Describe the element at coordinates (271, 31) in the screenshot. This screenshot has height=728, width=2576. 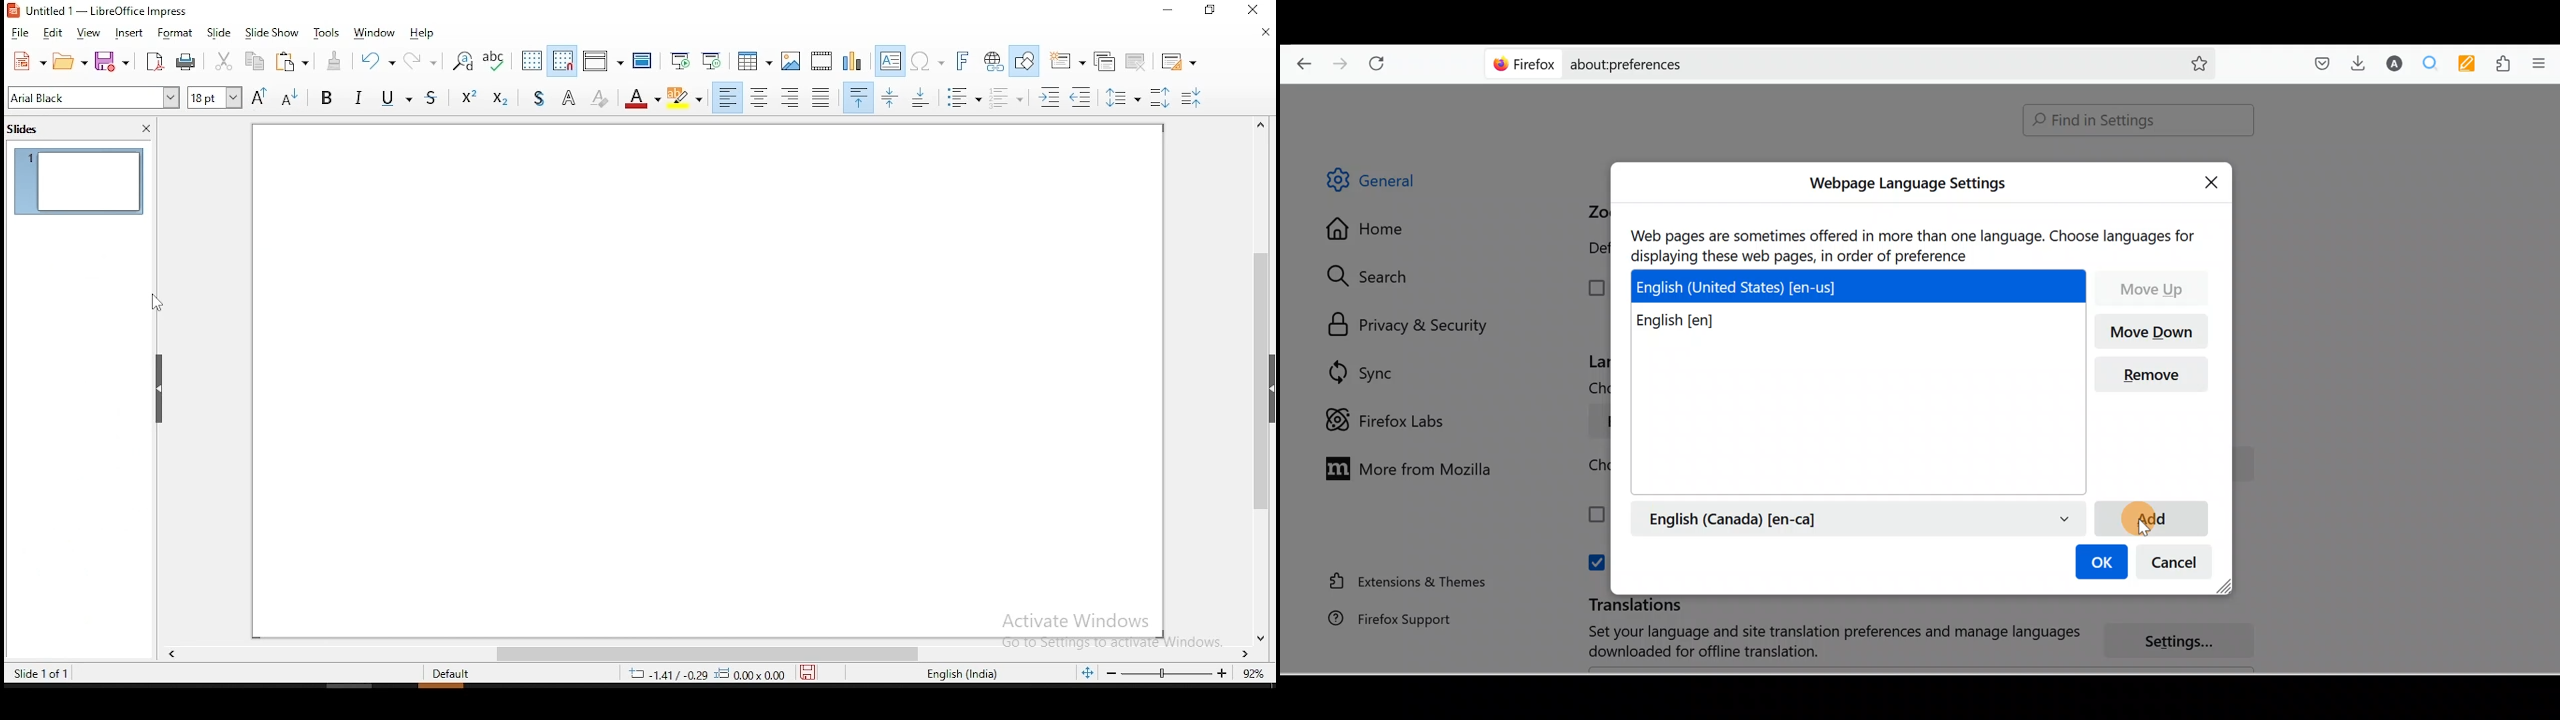
I see `slide show` at that location.